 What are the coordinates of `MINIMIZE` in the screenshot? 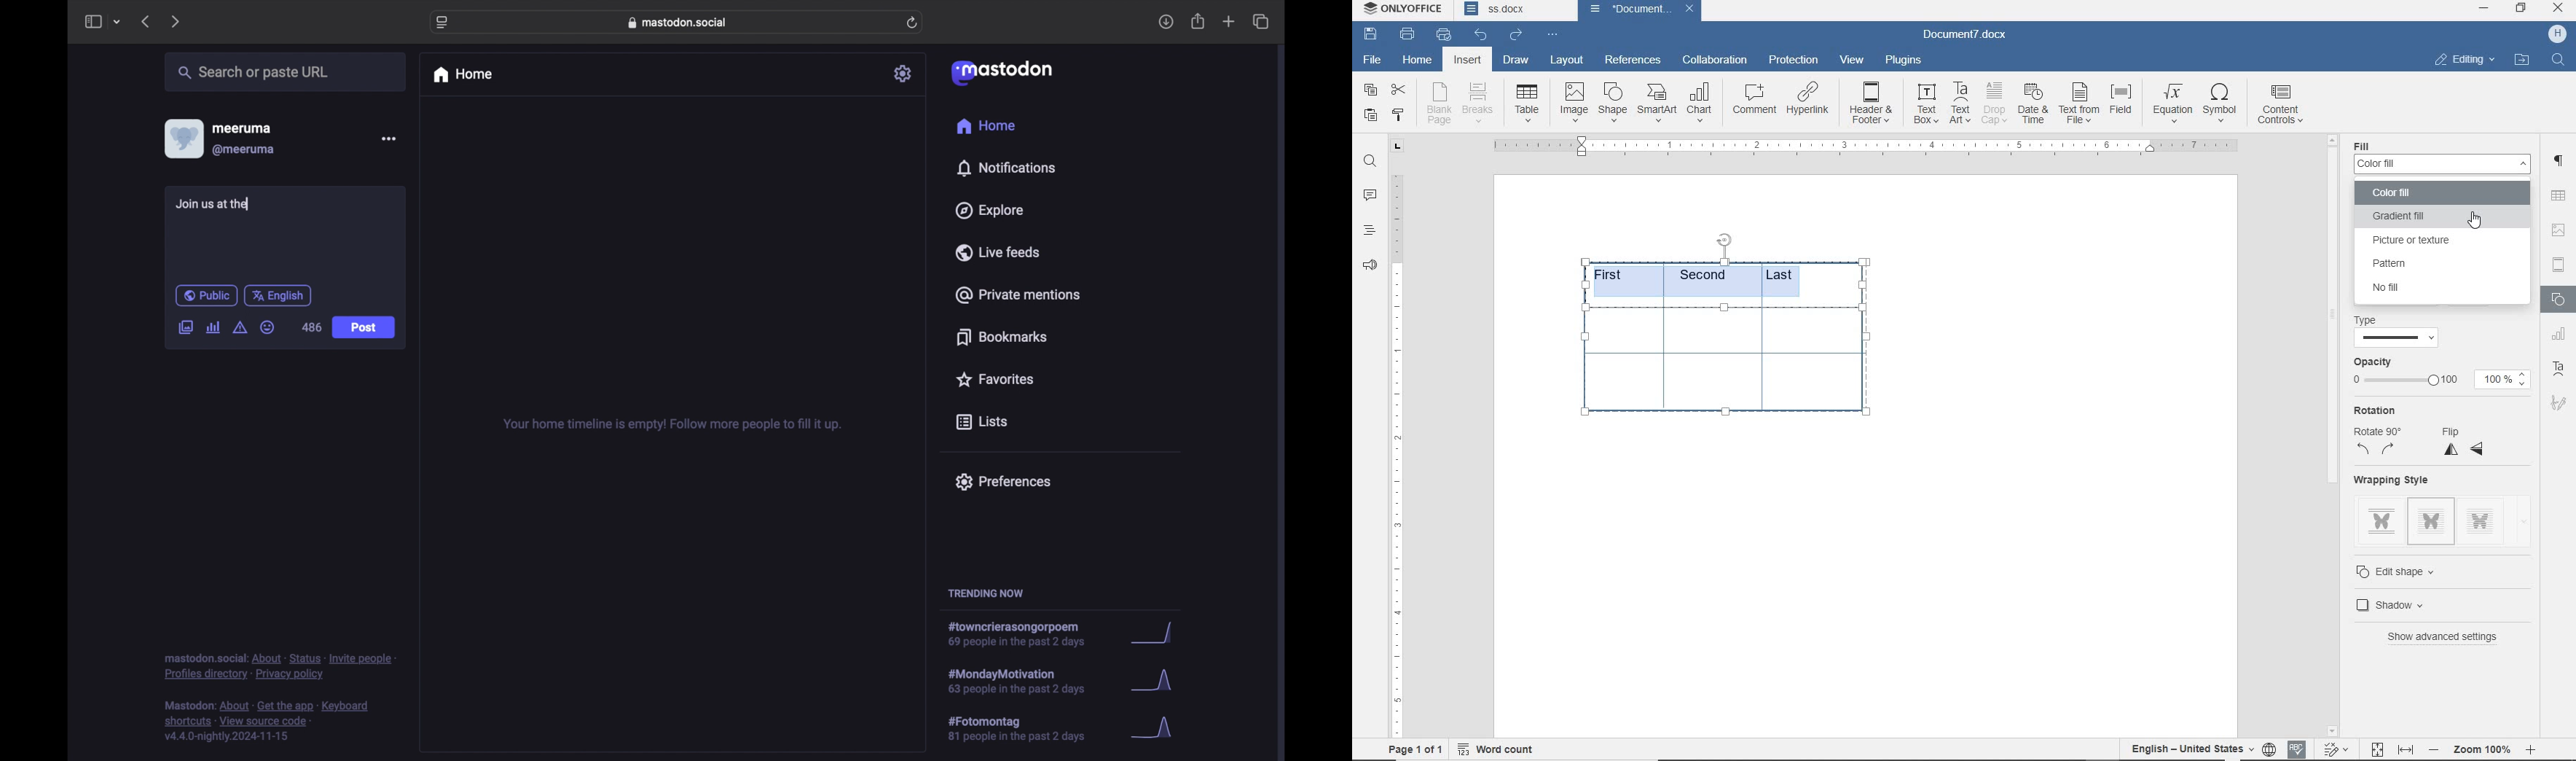 It's located at (2485, 8).